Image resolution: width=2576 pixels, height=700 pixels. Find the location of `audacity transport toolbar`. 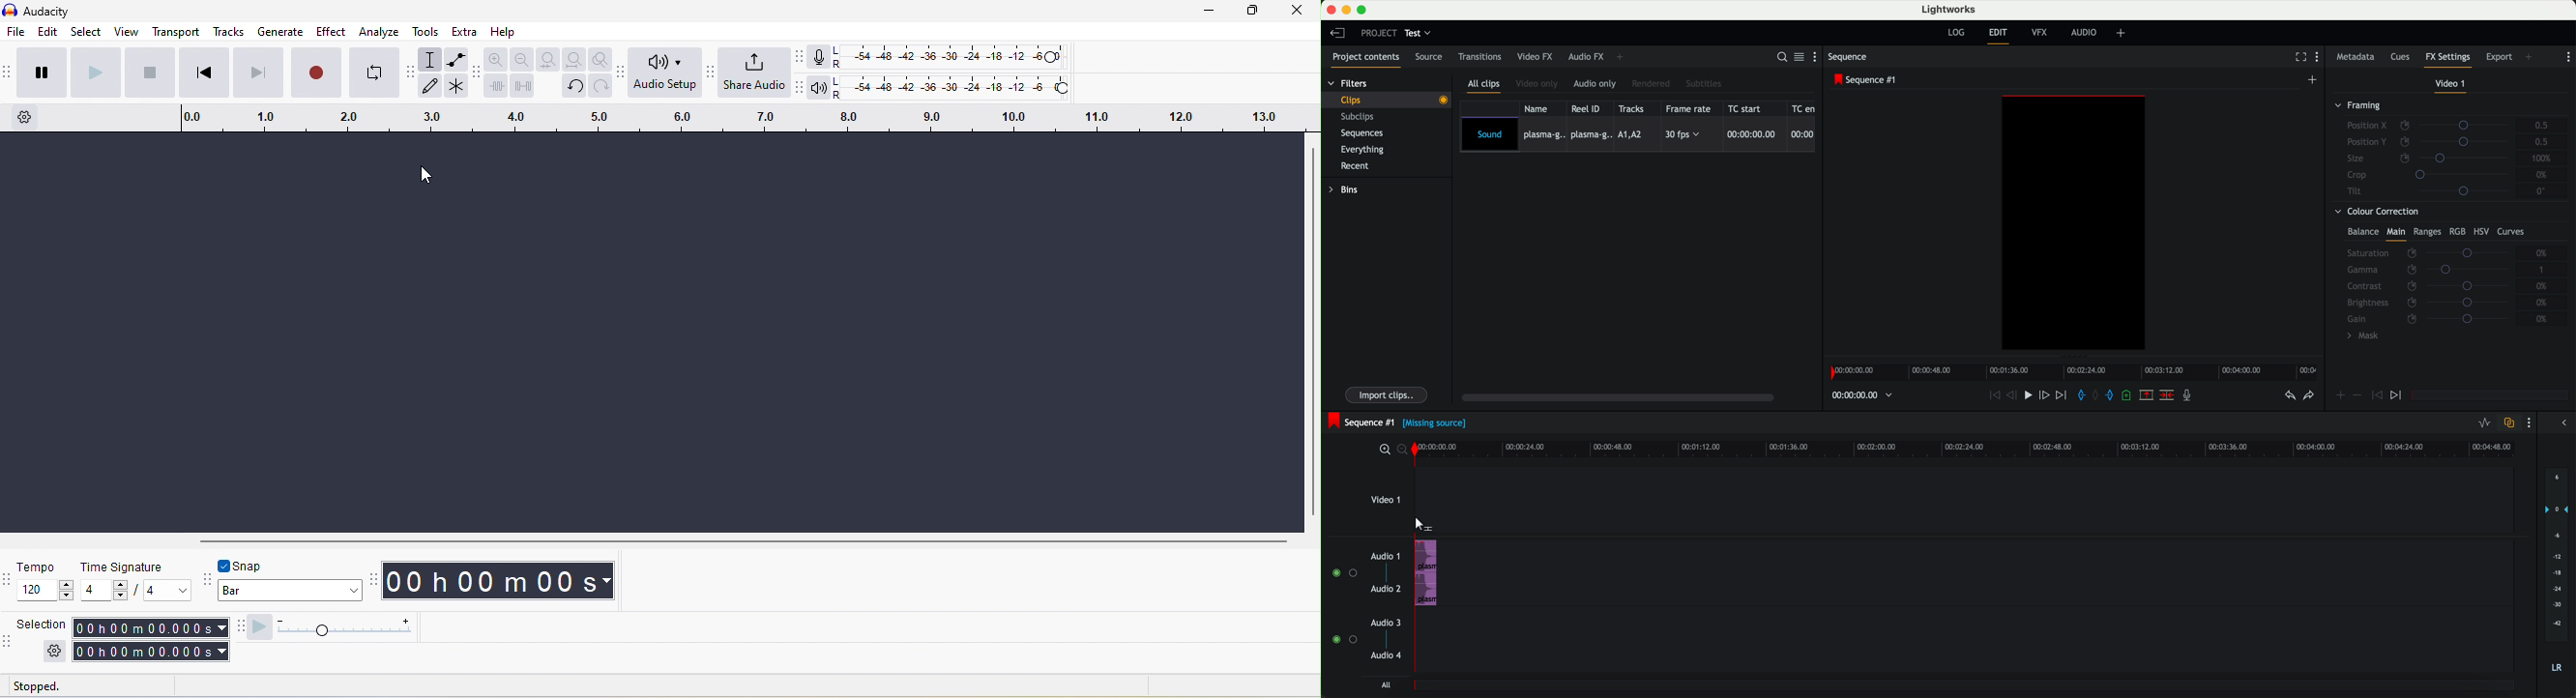

audacity transport toolbar is located at coordinates (9, 73).